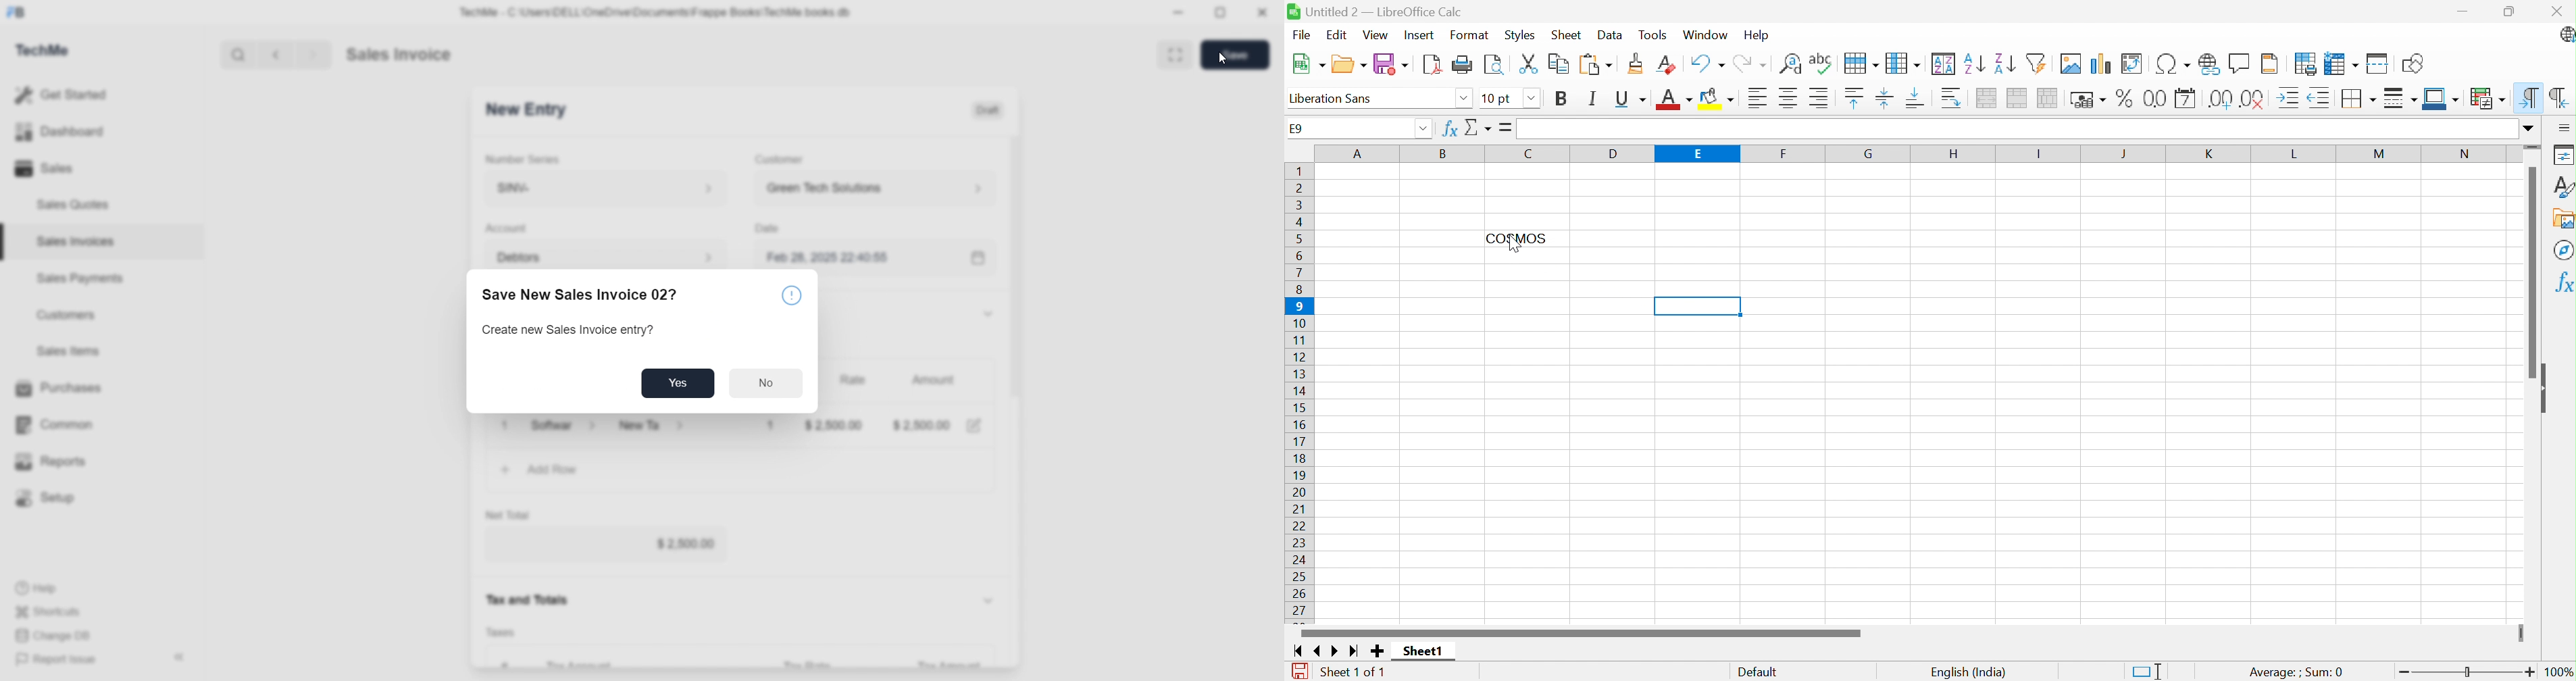 The image size is (2576, 700). What do you see at coordinates (2559, 672) in the screenshot?
I see `100%` at bounding box center [2559, 672].